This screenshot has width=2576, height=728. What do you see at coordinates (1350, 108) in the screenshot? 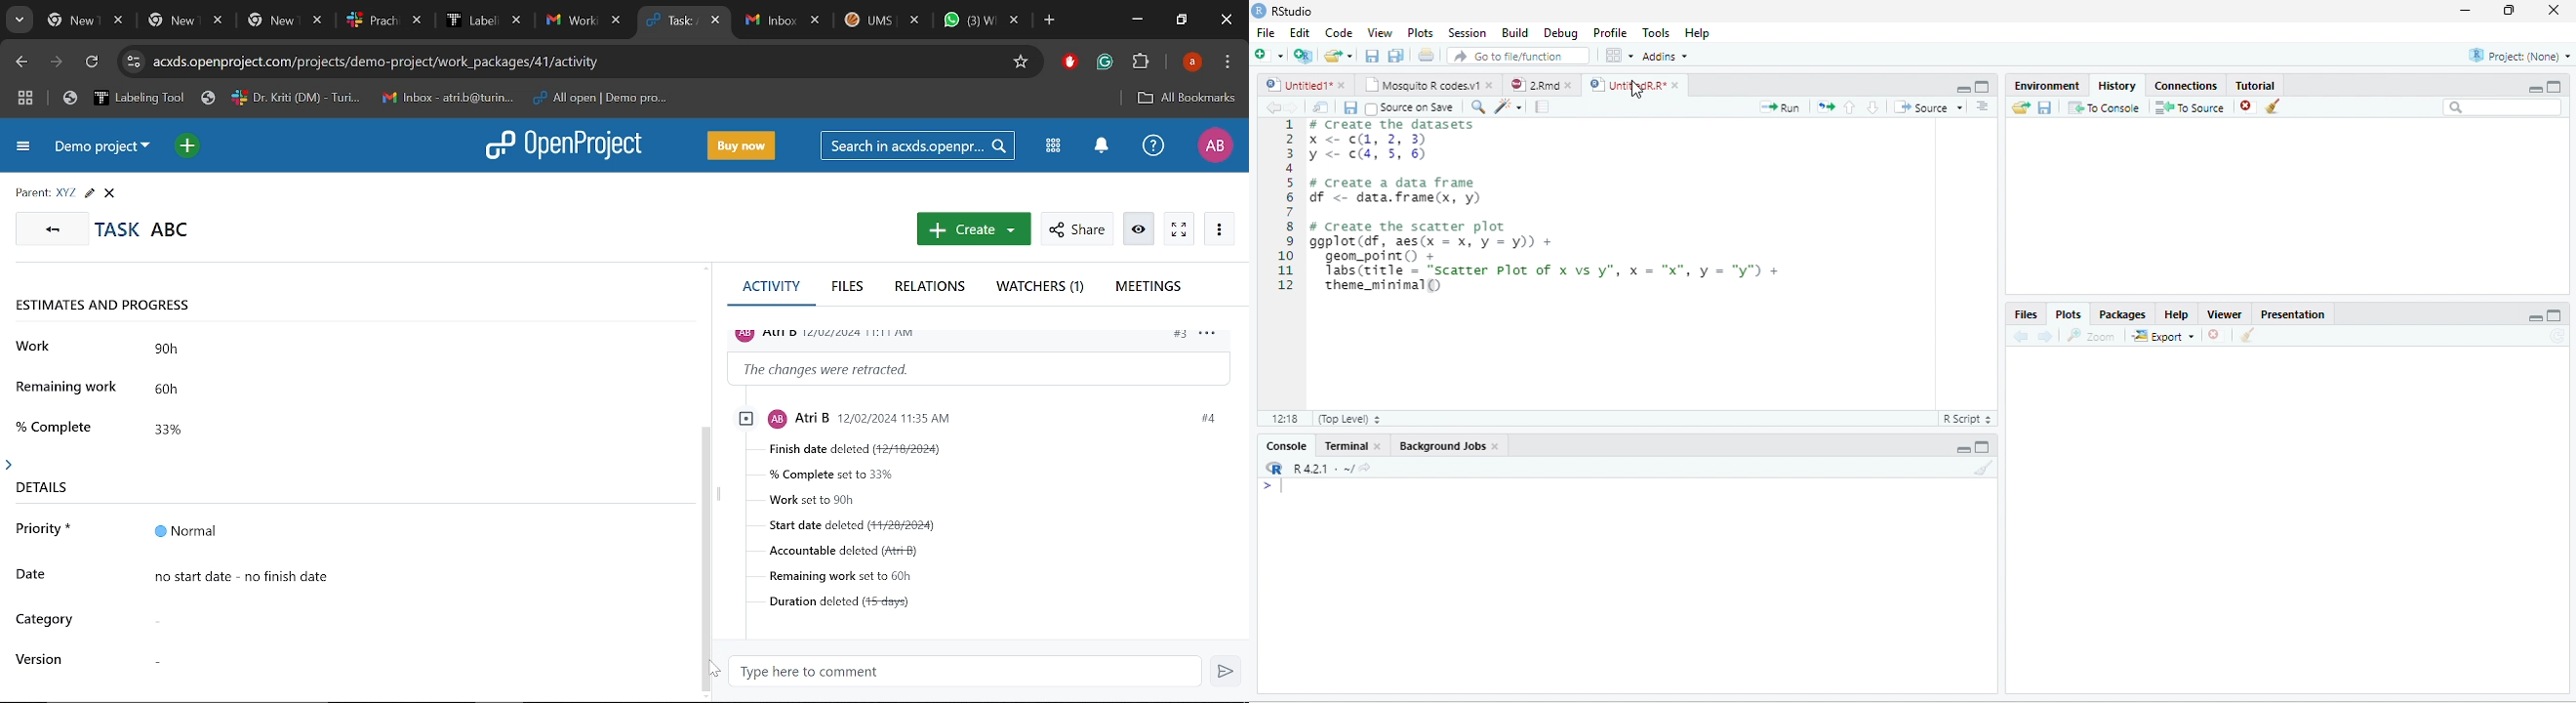
I see `Save current document` at bounding box center [1350, 108].